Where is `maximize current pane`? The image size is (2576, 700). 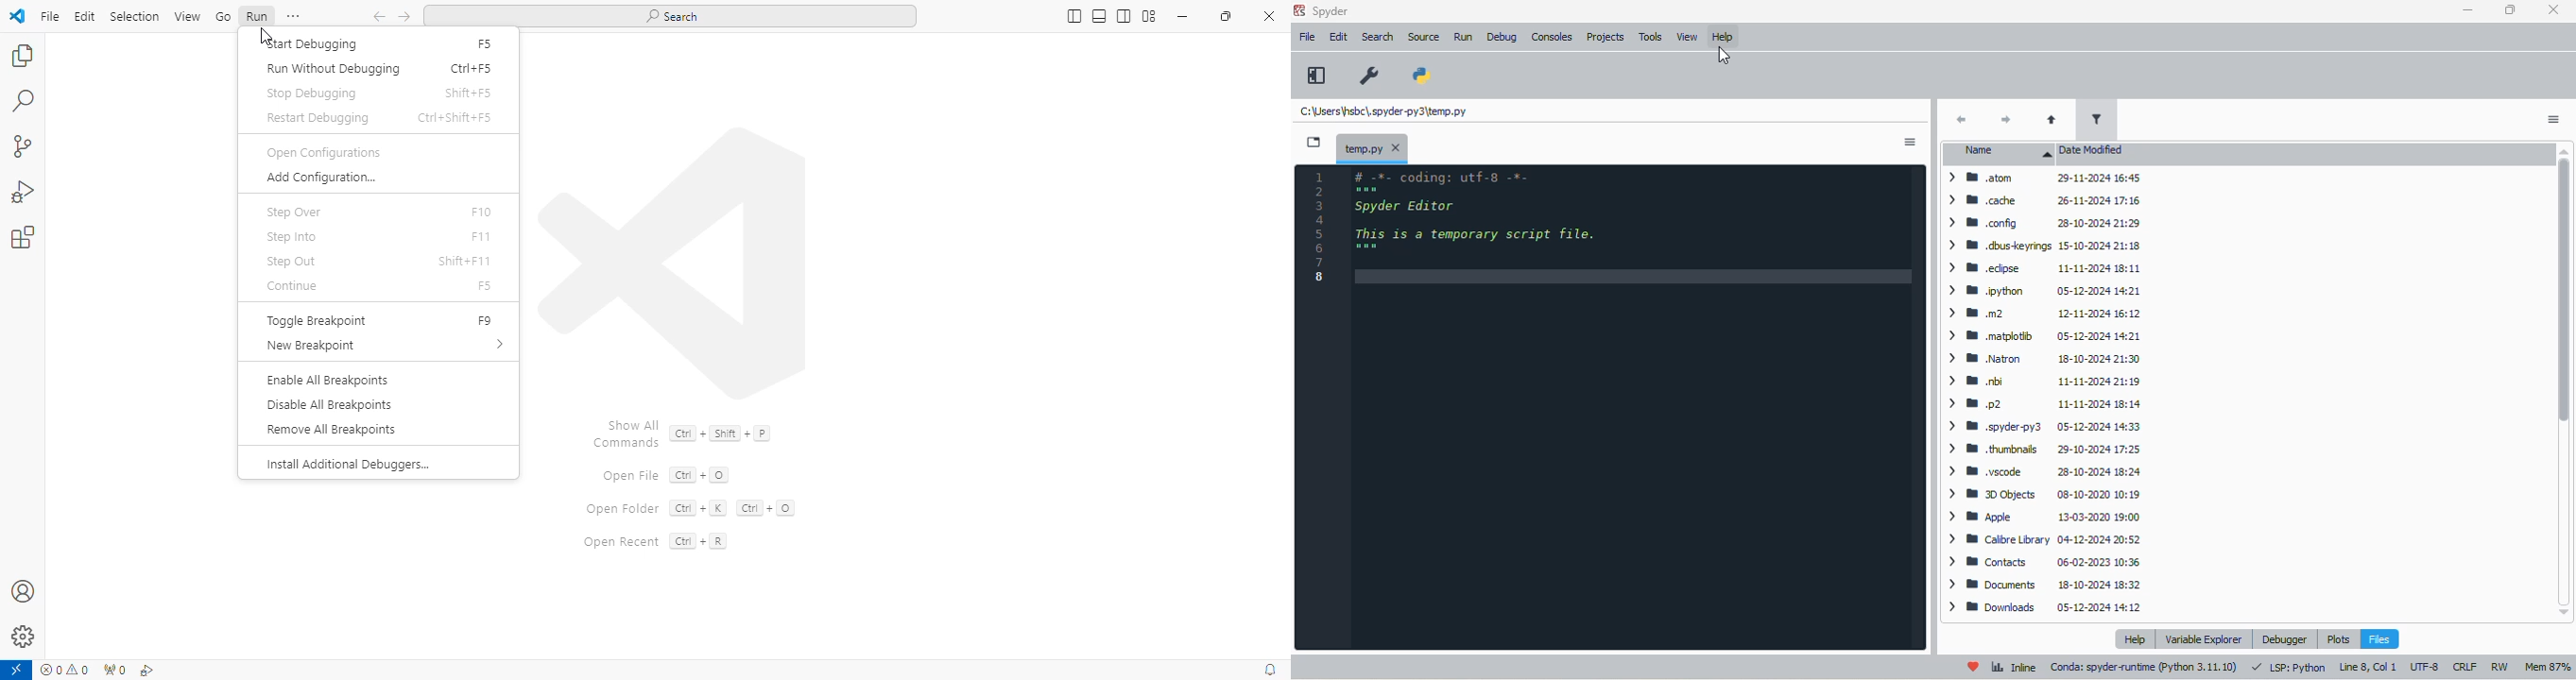
maximize current pane is located at coordinates (1316, 74).